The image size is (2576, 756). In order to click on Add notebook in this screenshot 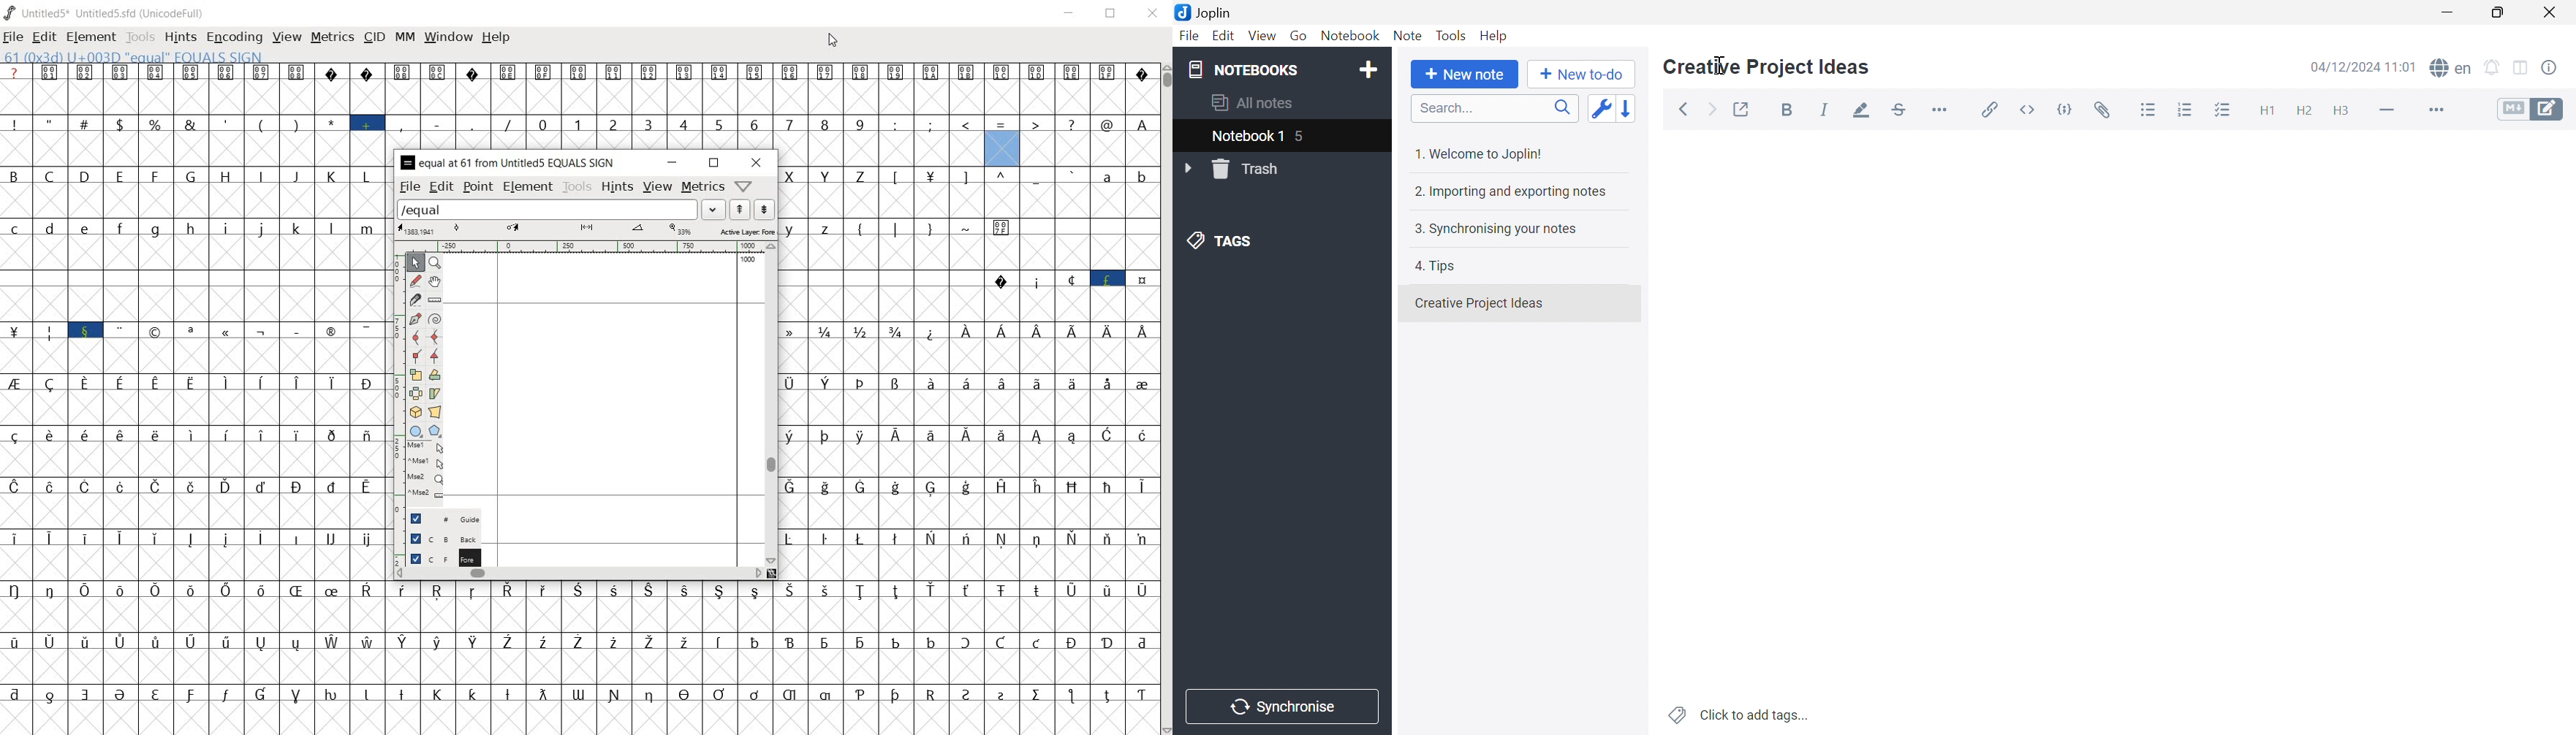, I will do `click(1368, 68)`.